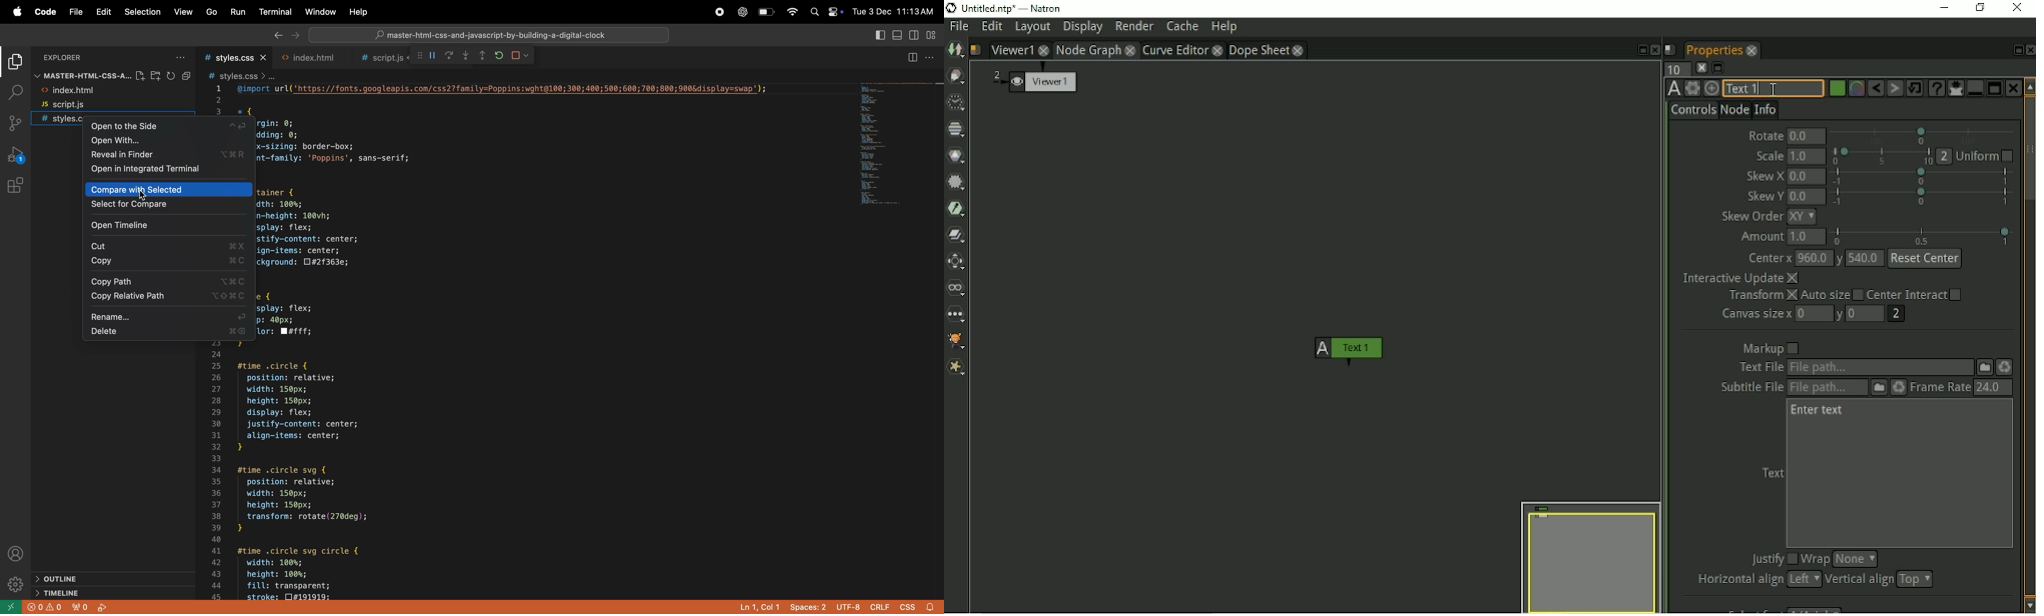  Describe the element at coordinates (488, 33) in the screenshot. I see `search bar` at that location.